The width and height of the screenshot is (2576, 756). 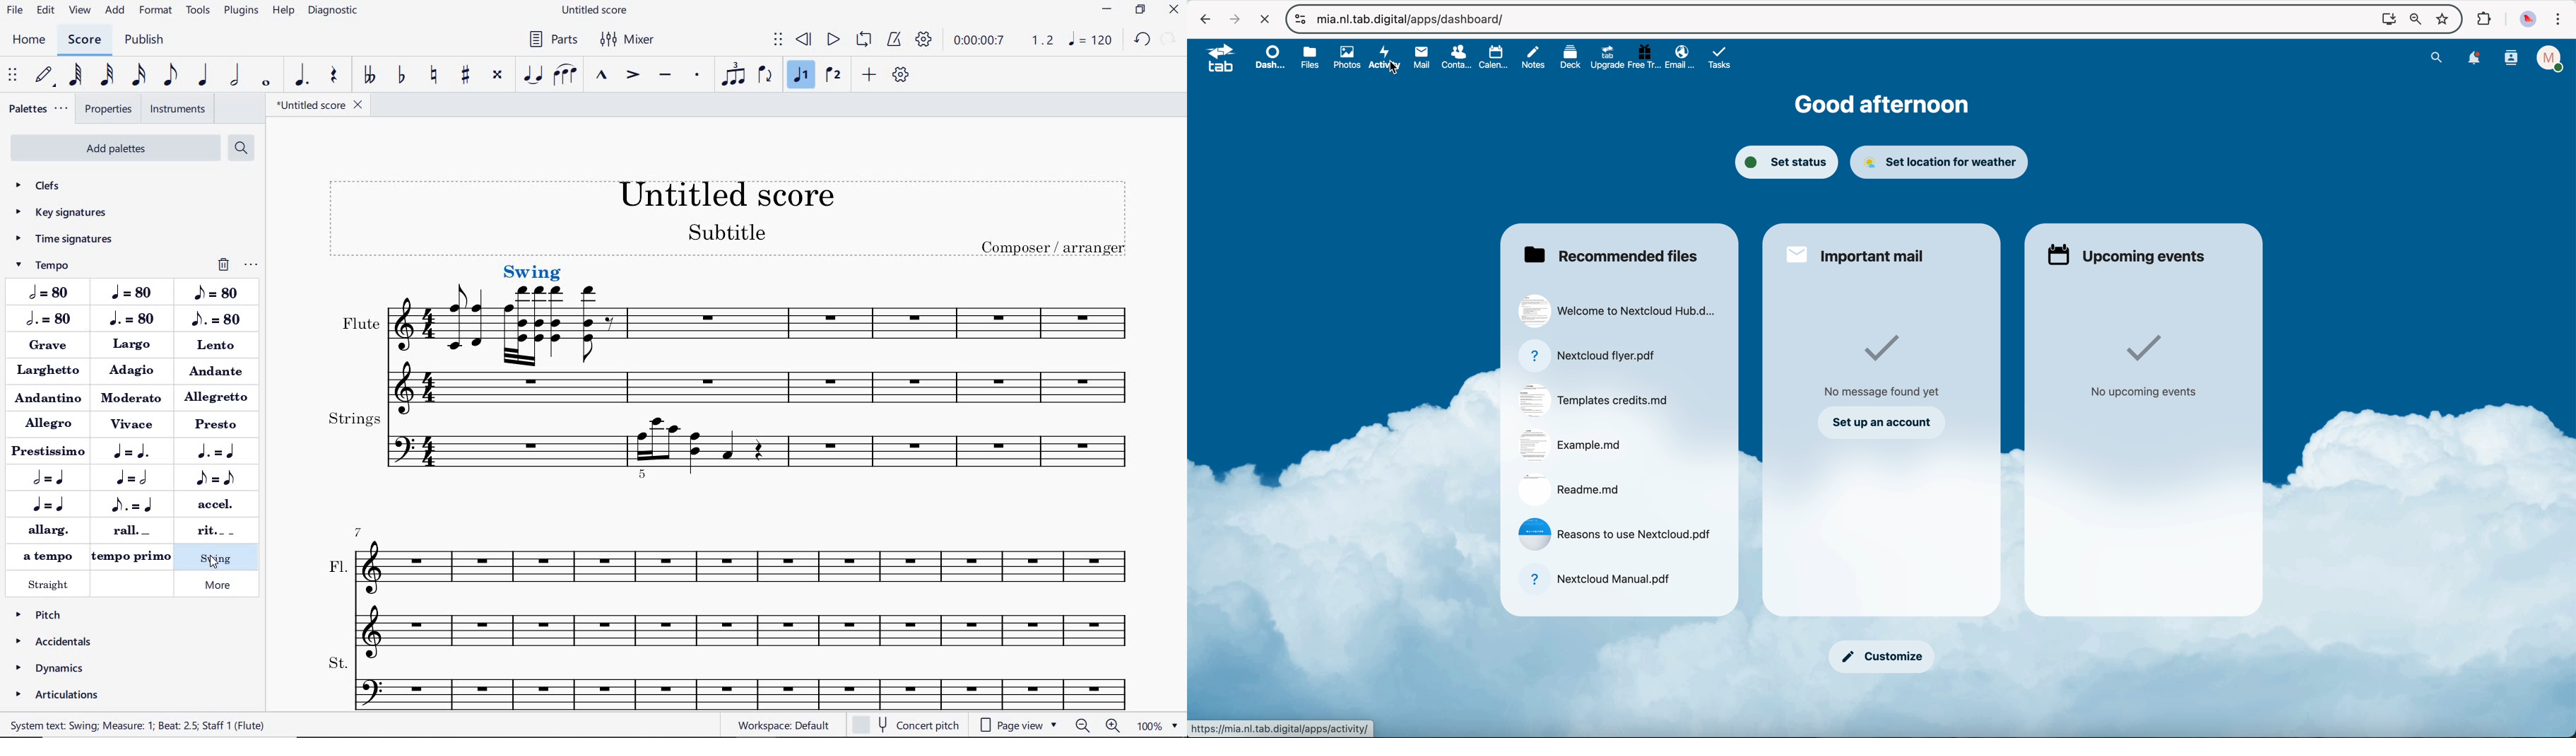 What do you see at coordinates (834, 40) in the screenshot?
I see `PLAY` at bounding box center [834, 40].